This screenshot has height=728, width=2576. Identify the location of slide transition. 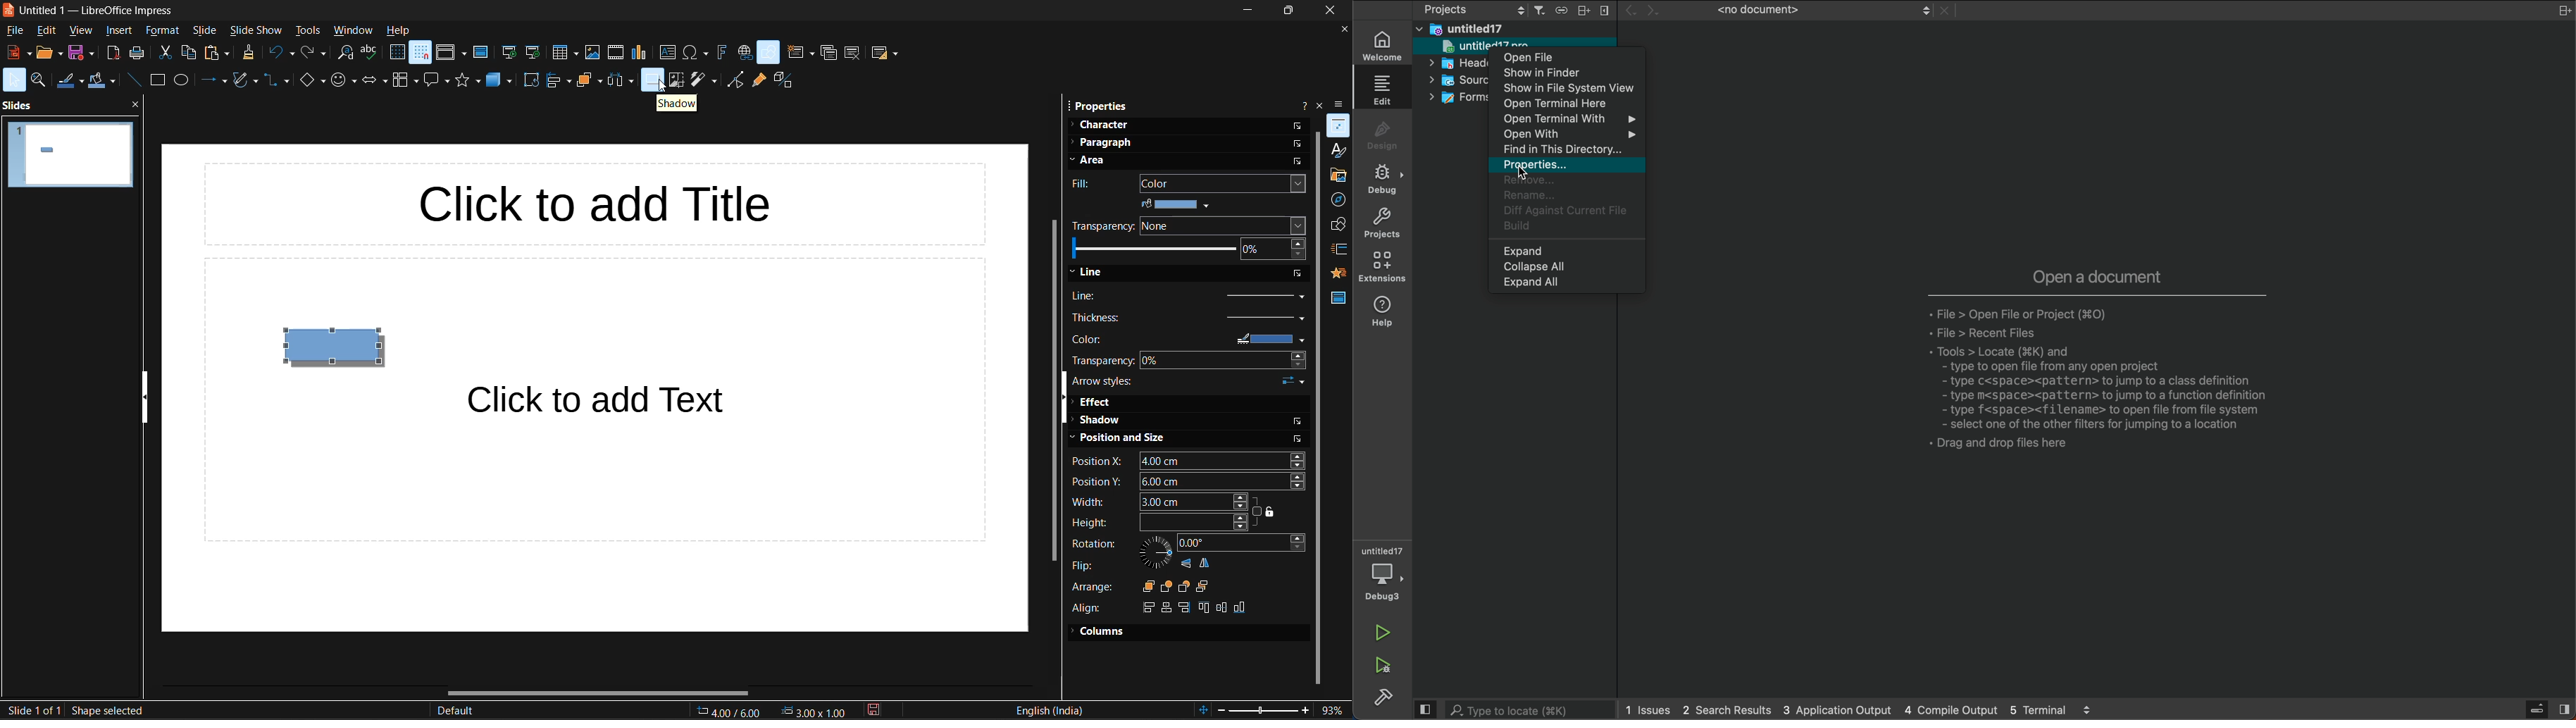
(1339, 249).